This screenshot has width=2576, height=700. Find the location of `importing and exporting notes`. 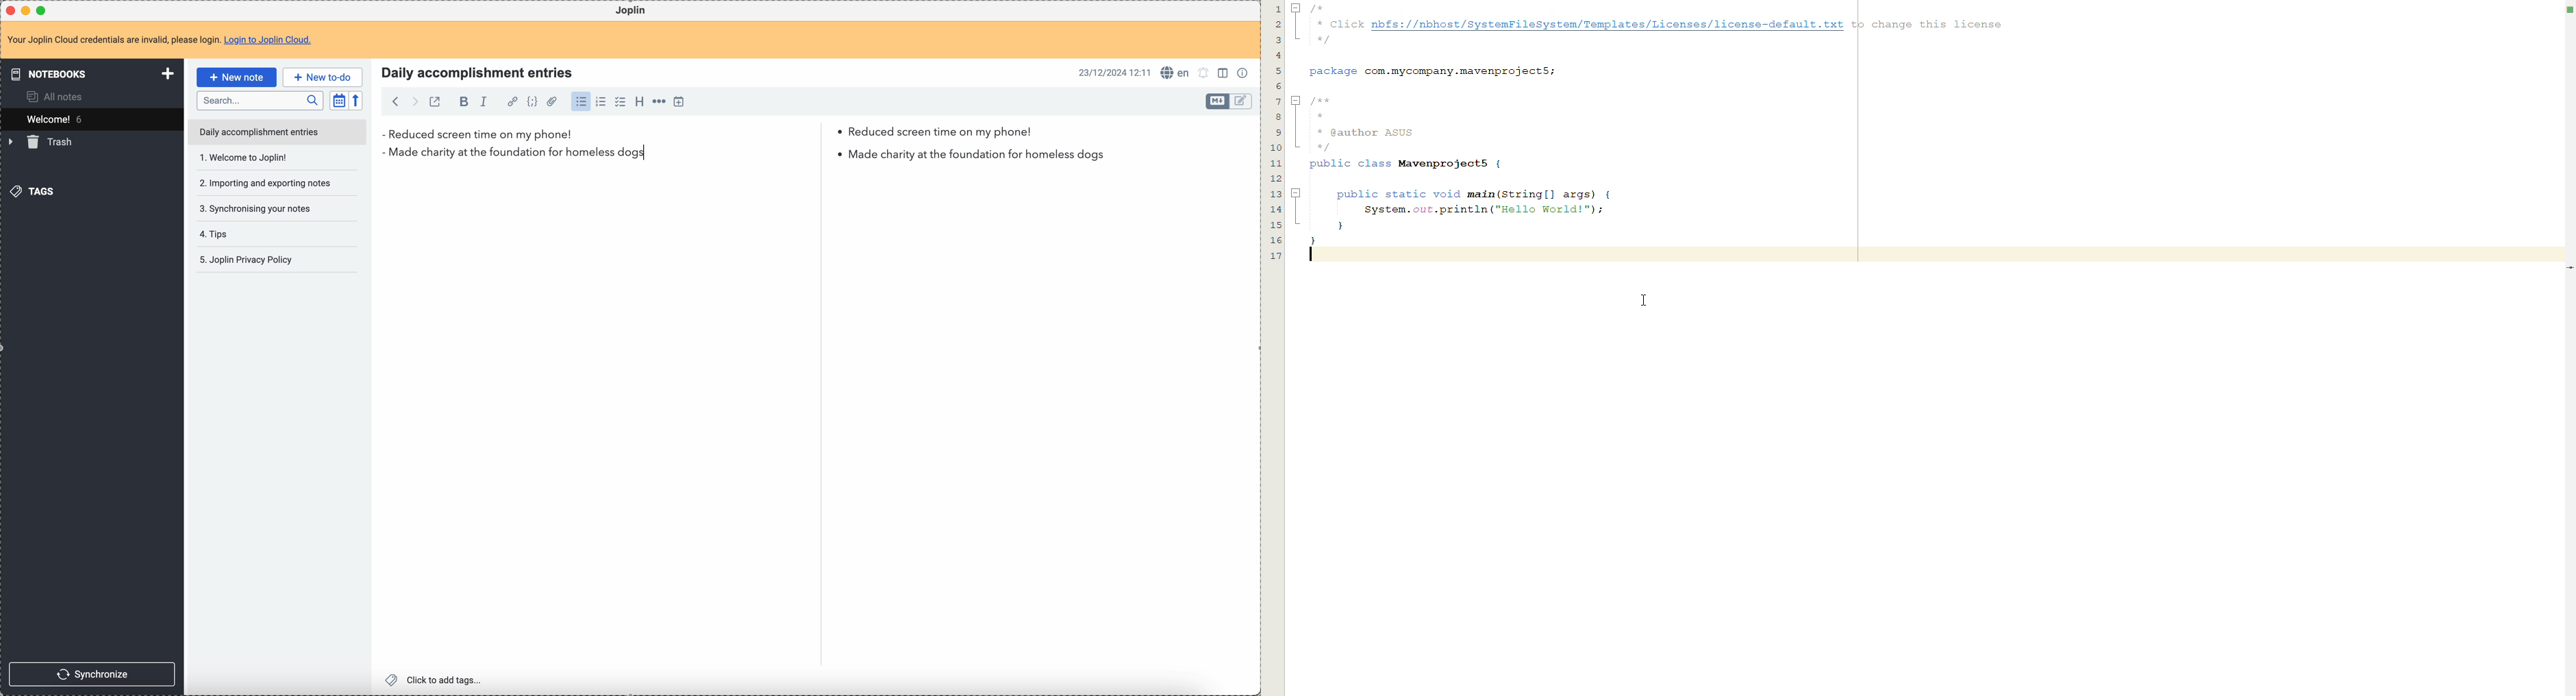

importing and exporting notes is located at coordinates (264, 157).